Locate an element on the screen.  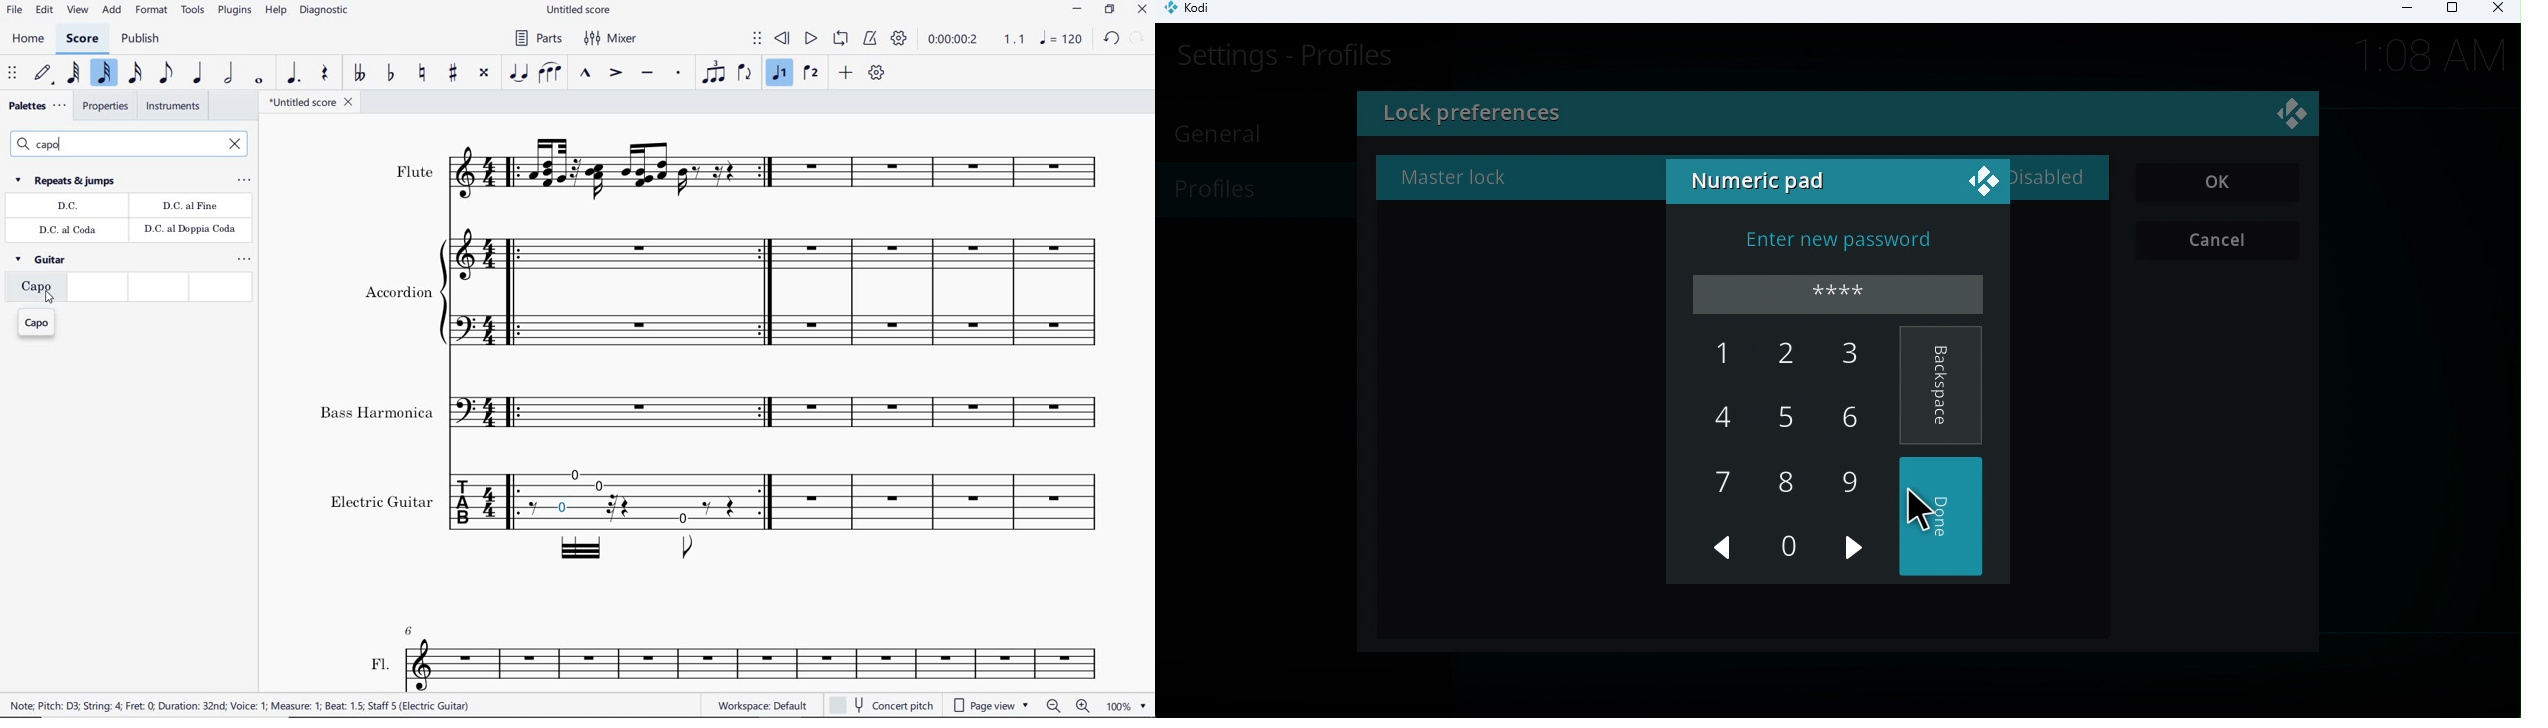
staccato is located at coordinates (679, 74).